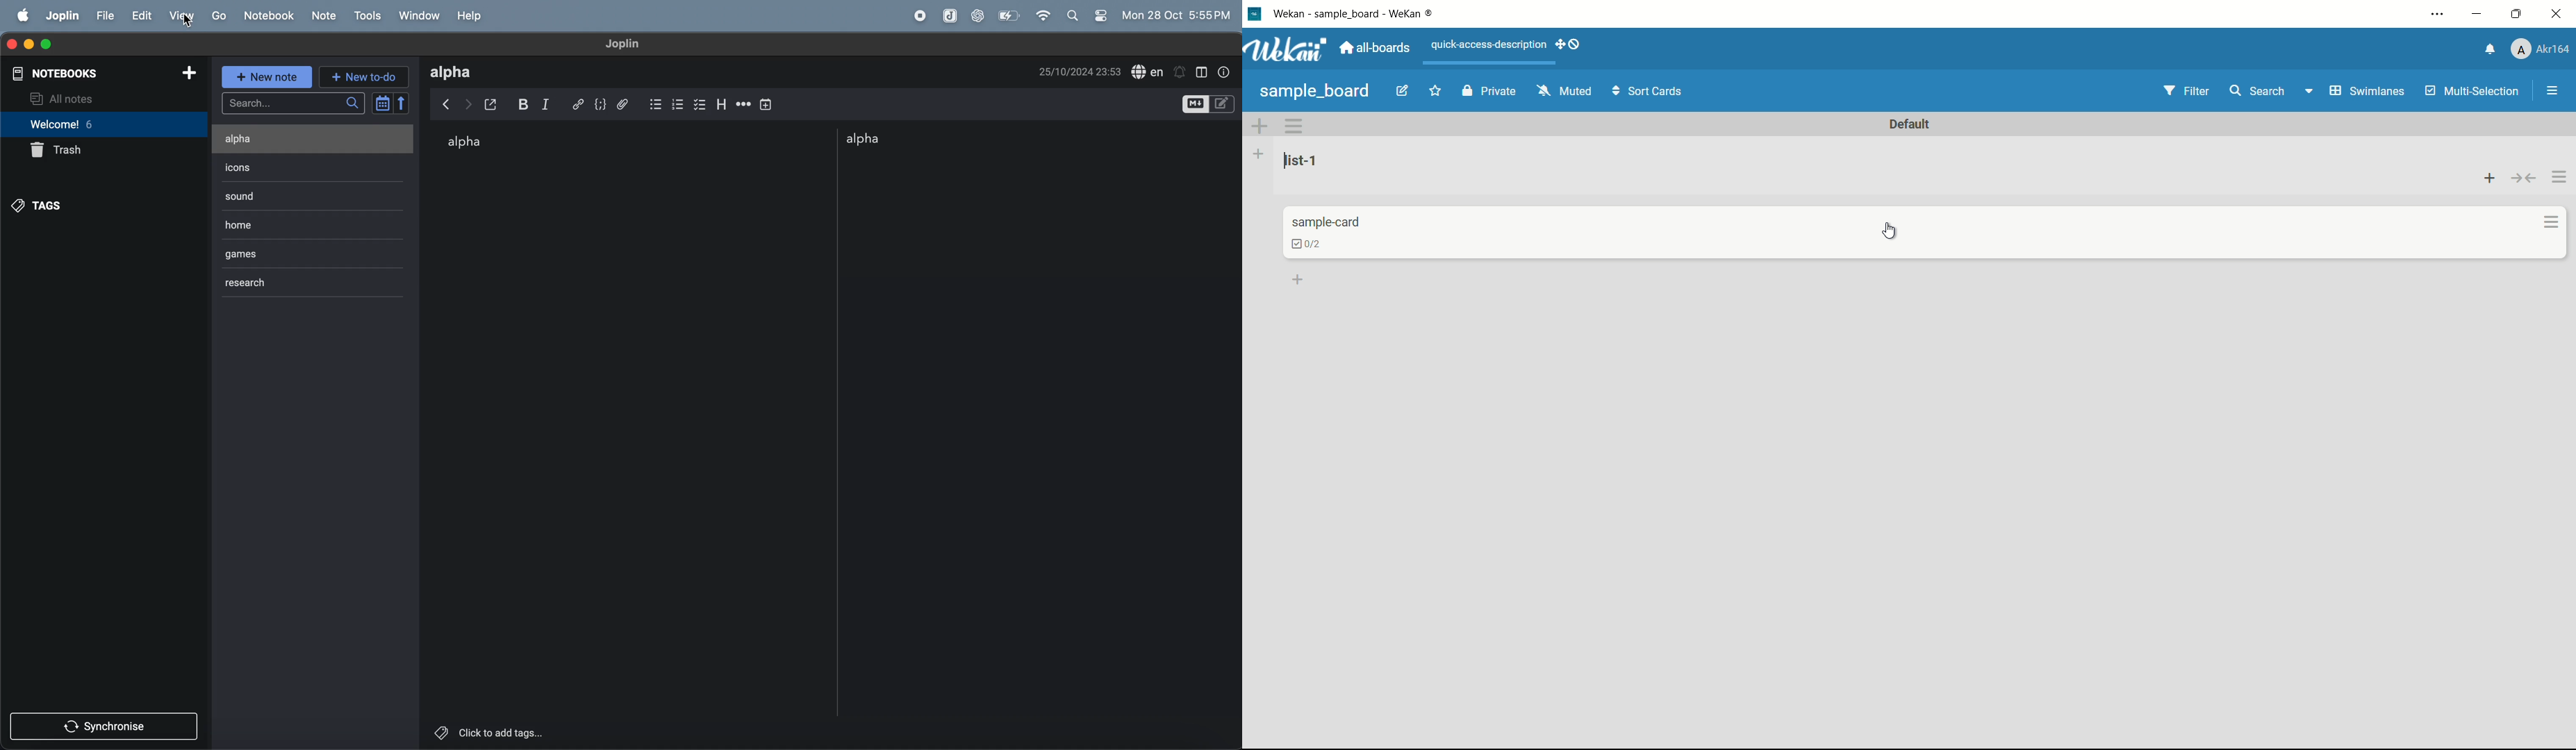  What do you see at coordinates (628, 44) in the screenshot?
I see `title joplin` at bounding box center [628, 44].